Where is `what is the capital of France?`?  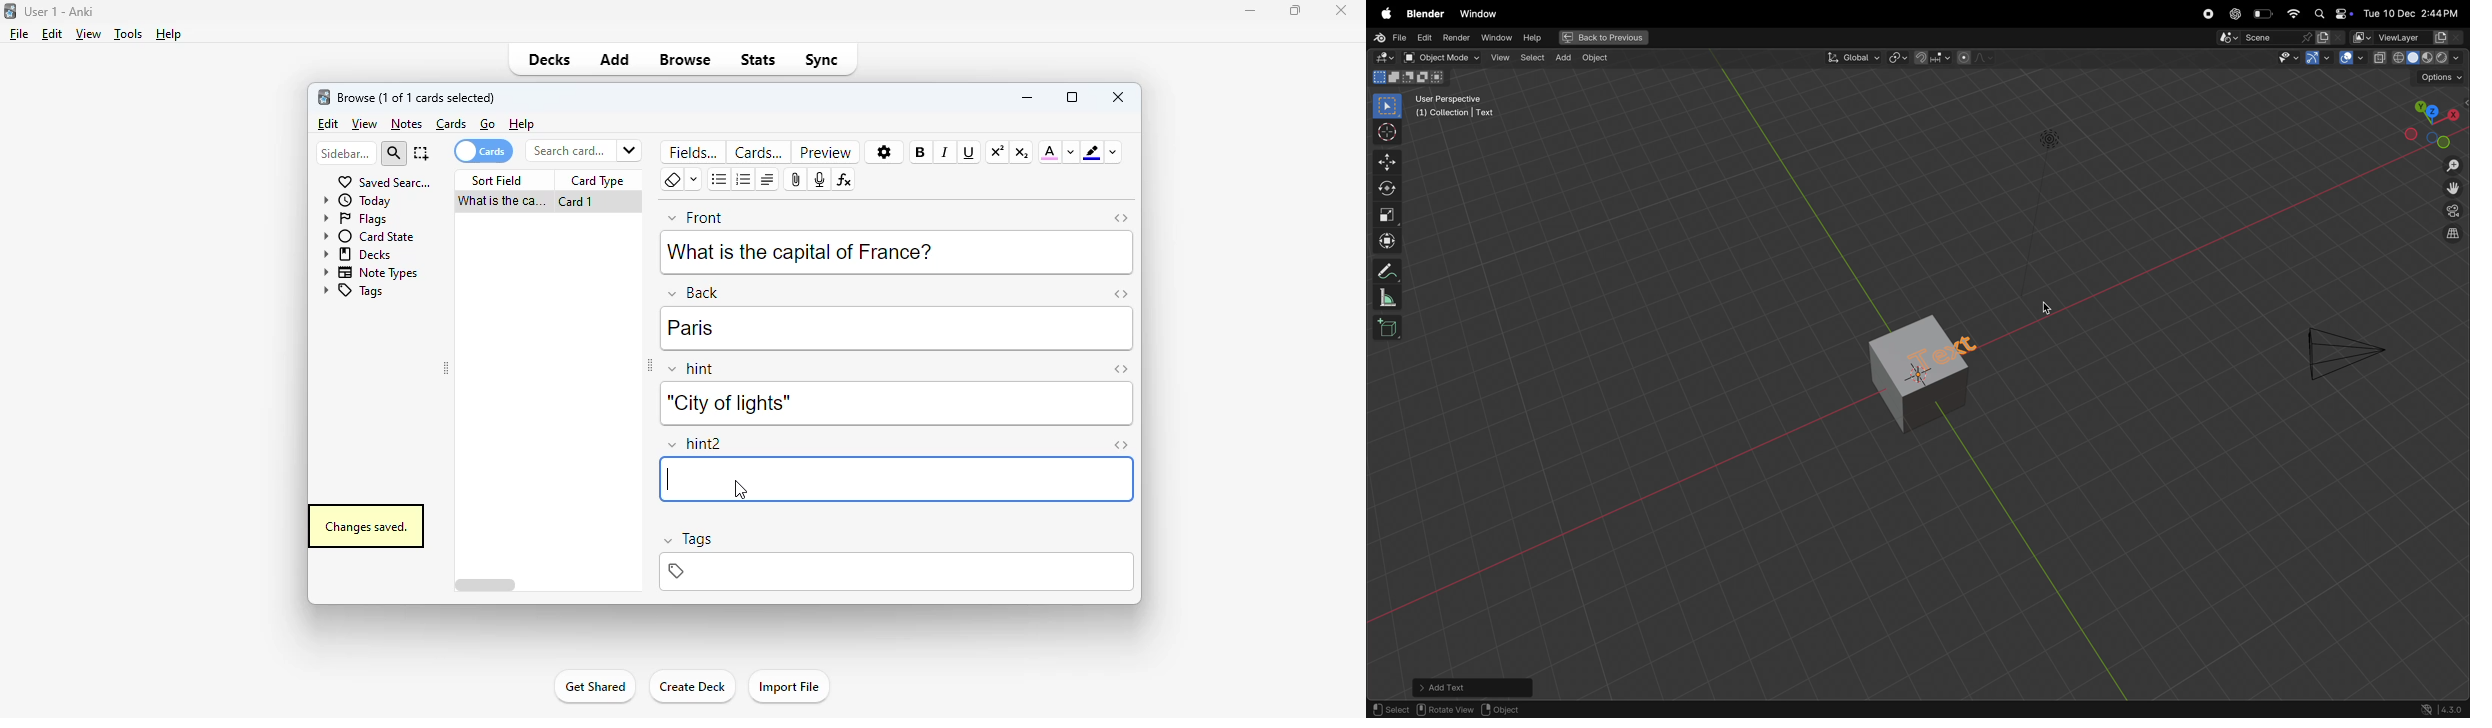 what is the capital of France? is located at coordinates (499, 202).